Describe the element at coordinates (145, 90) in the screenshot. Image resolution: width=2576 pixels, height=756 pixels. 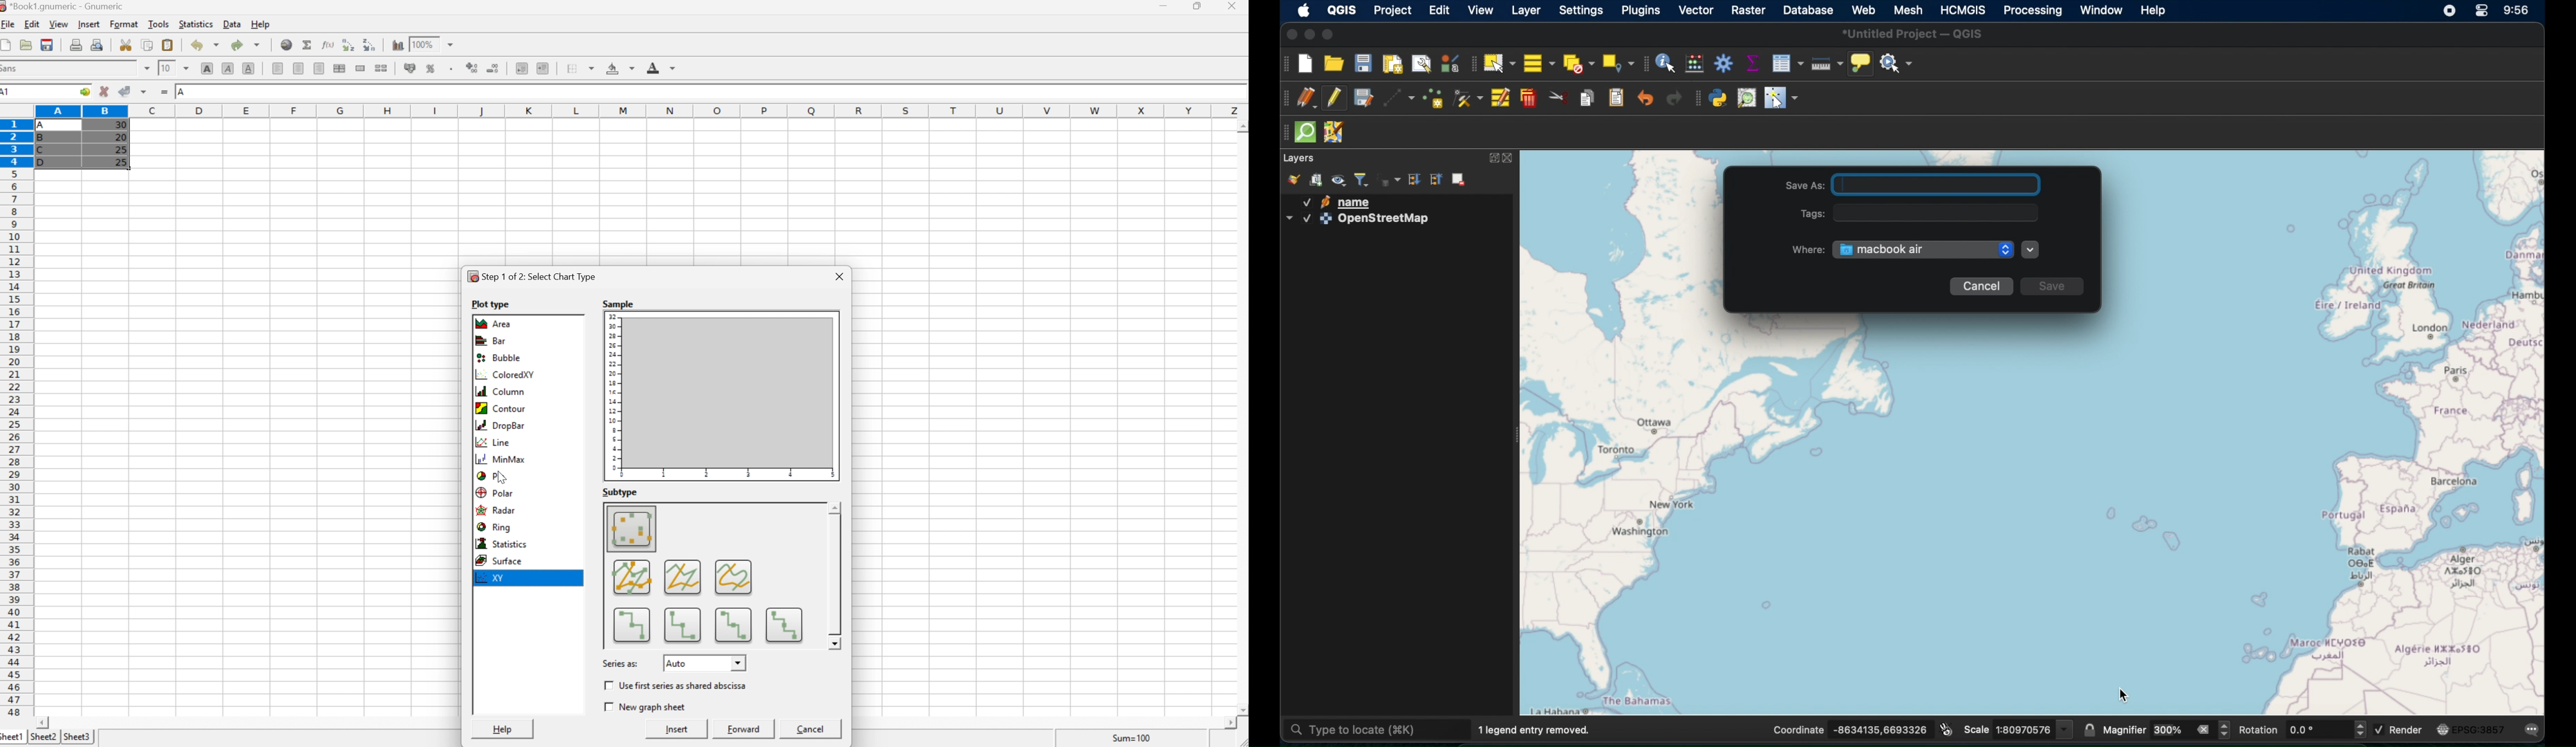
I see `Accept changes in multiple cells` at that location.